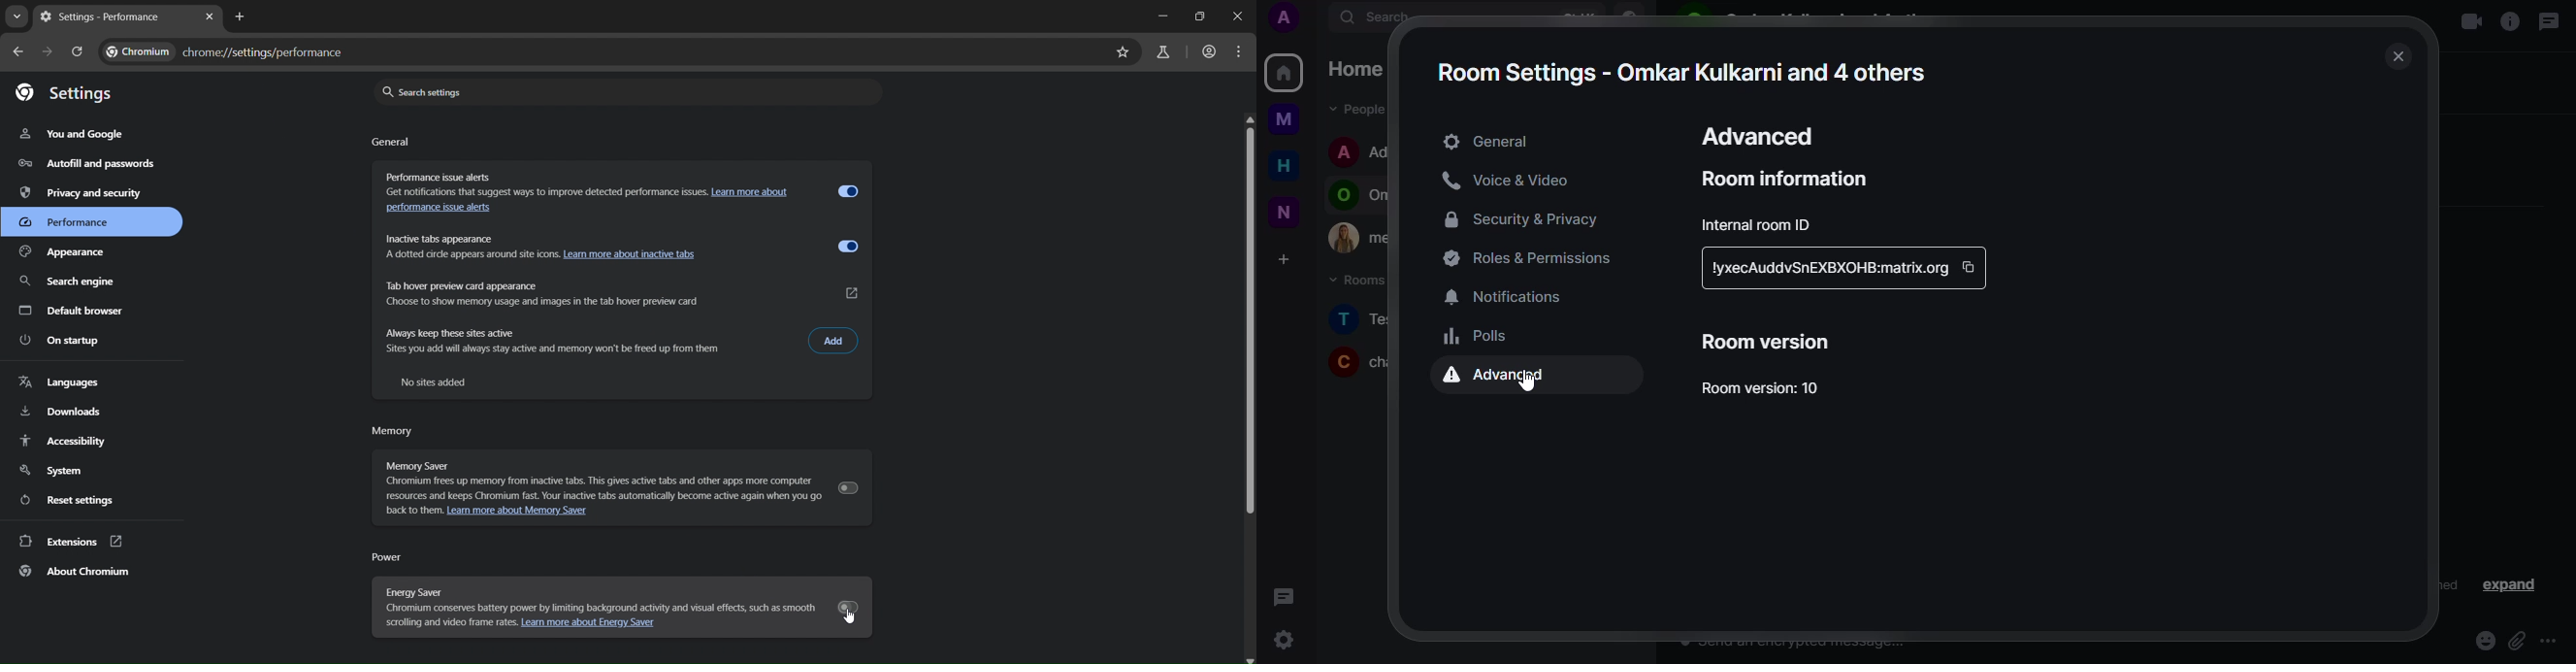 This screenshot has height=672, width=2576. I want to click on search labs, so click(1161, 50).